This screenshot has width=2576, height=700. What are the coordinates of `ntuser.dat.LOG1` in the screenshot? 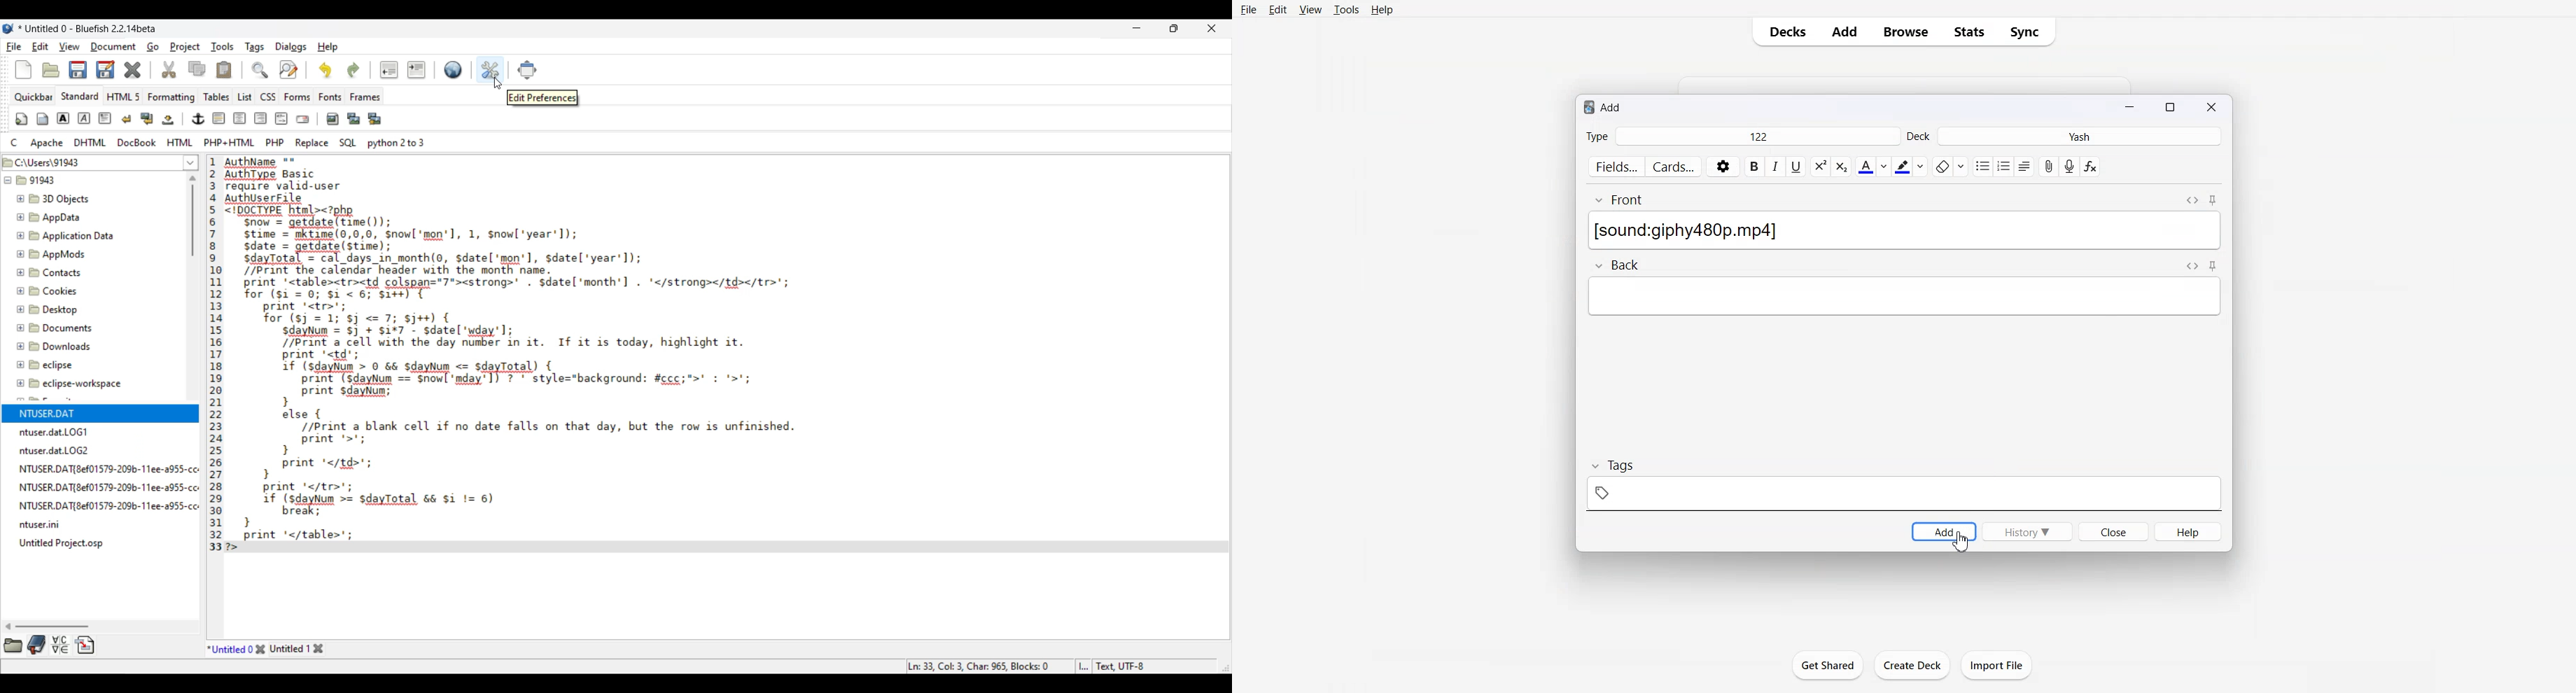 It's located at (59, 431).